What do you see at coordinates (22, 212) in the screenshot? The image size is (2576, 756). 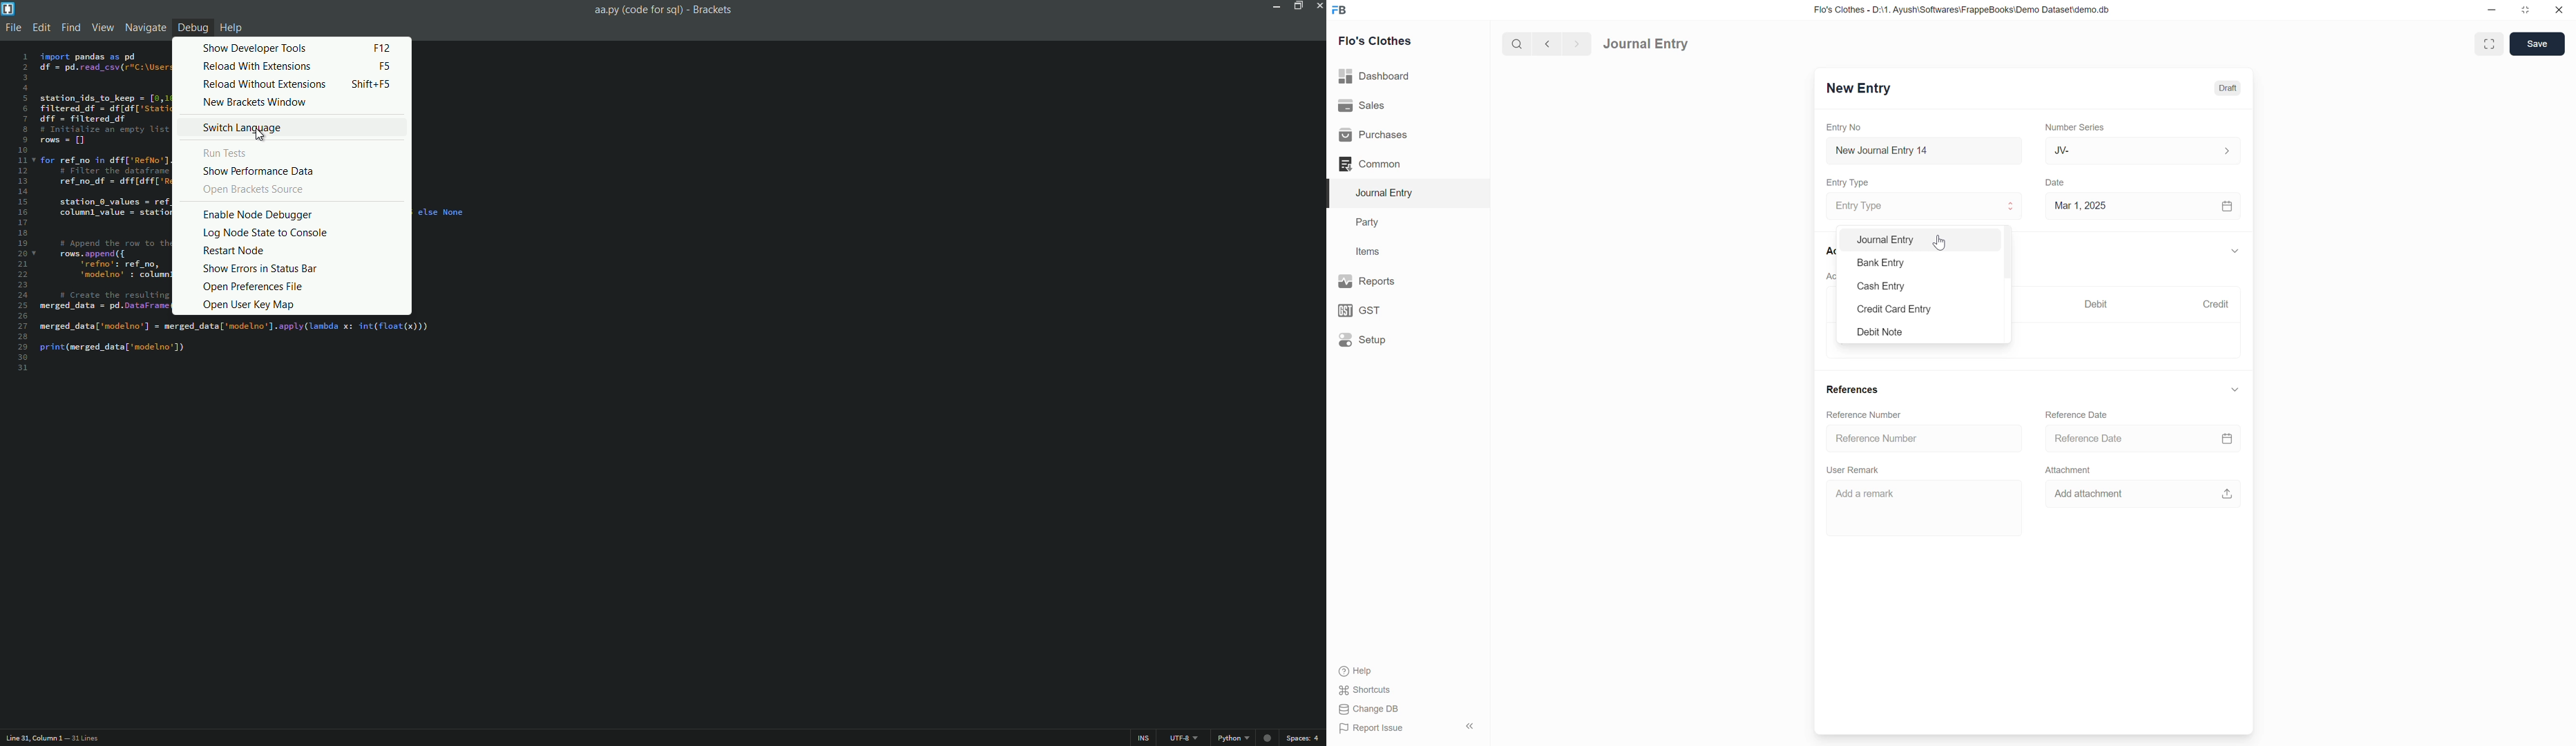 I see `line numbers` at bounding box center [22, 212].